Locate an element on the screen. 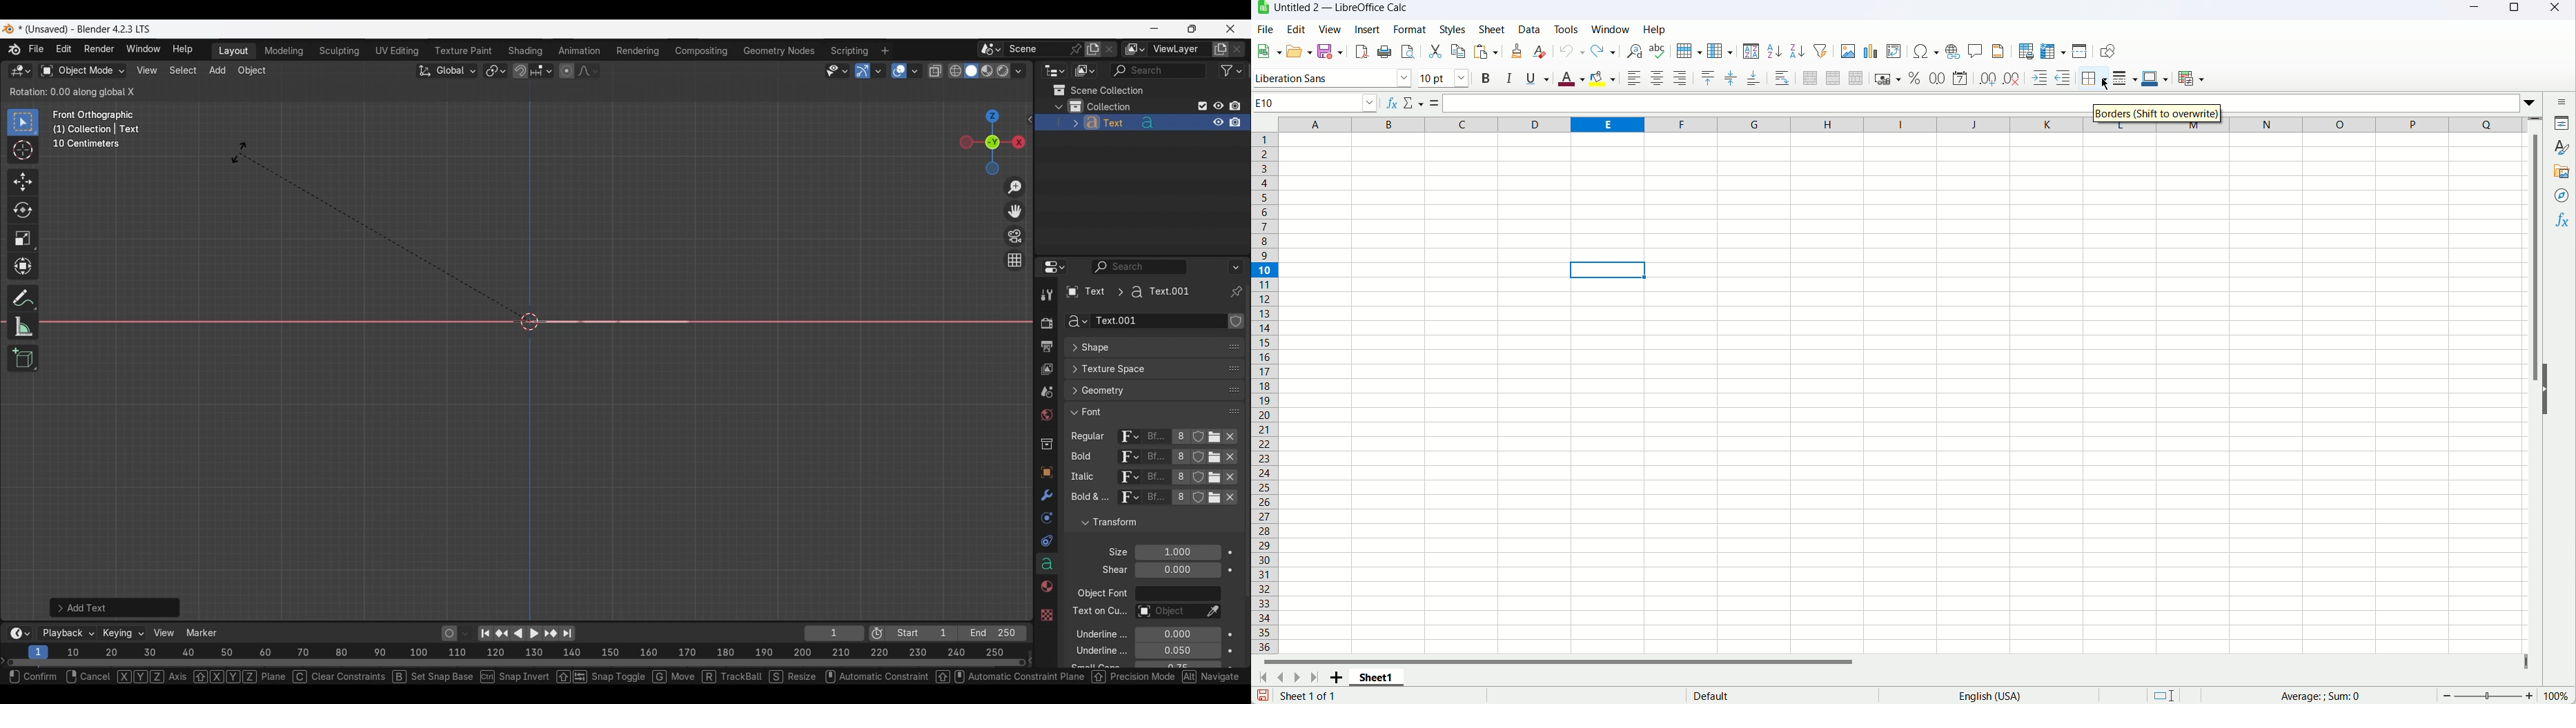 This screenshot has width=2576, height=728. Align right is located at coordinates (1680, 77).